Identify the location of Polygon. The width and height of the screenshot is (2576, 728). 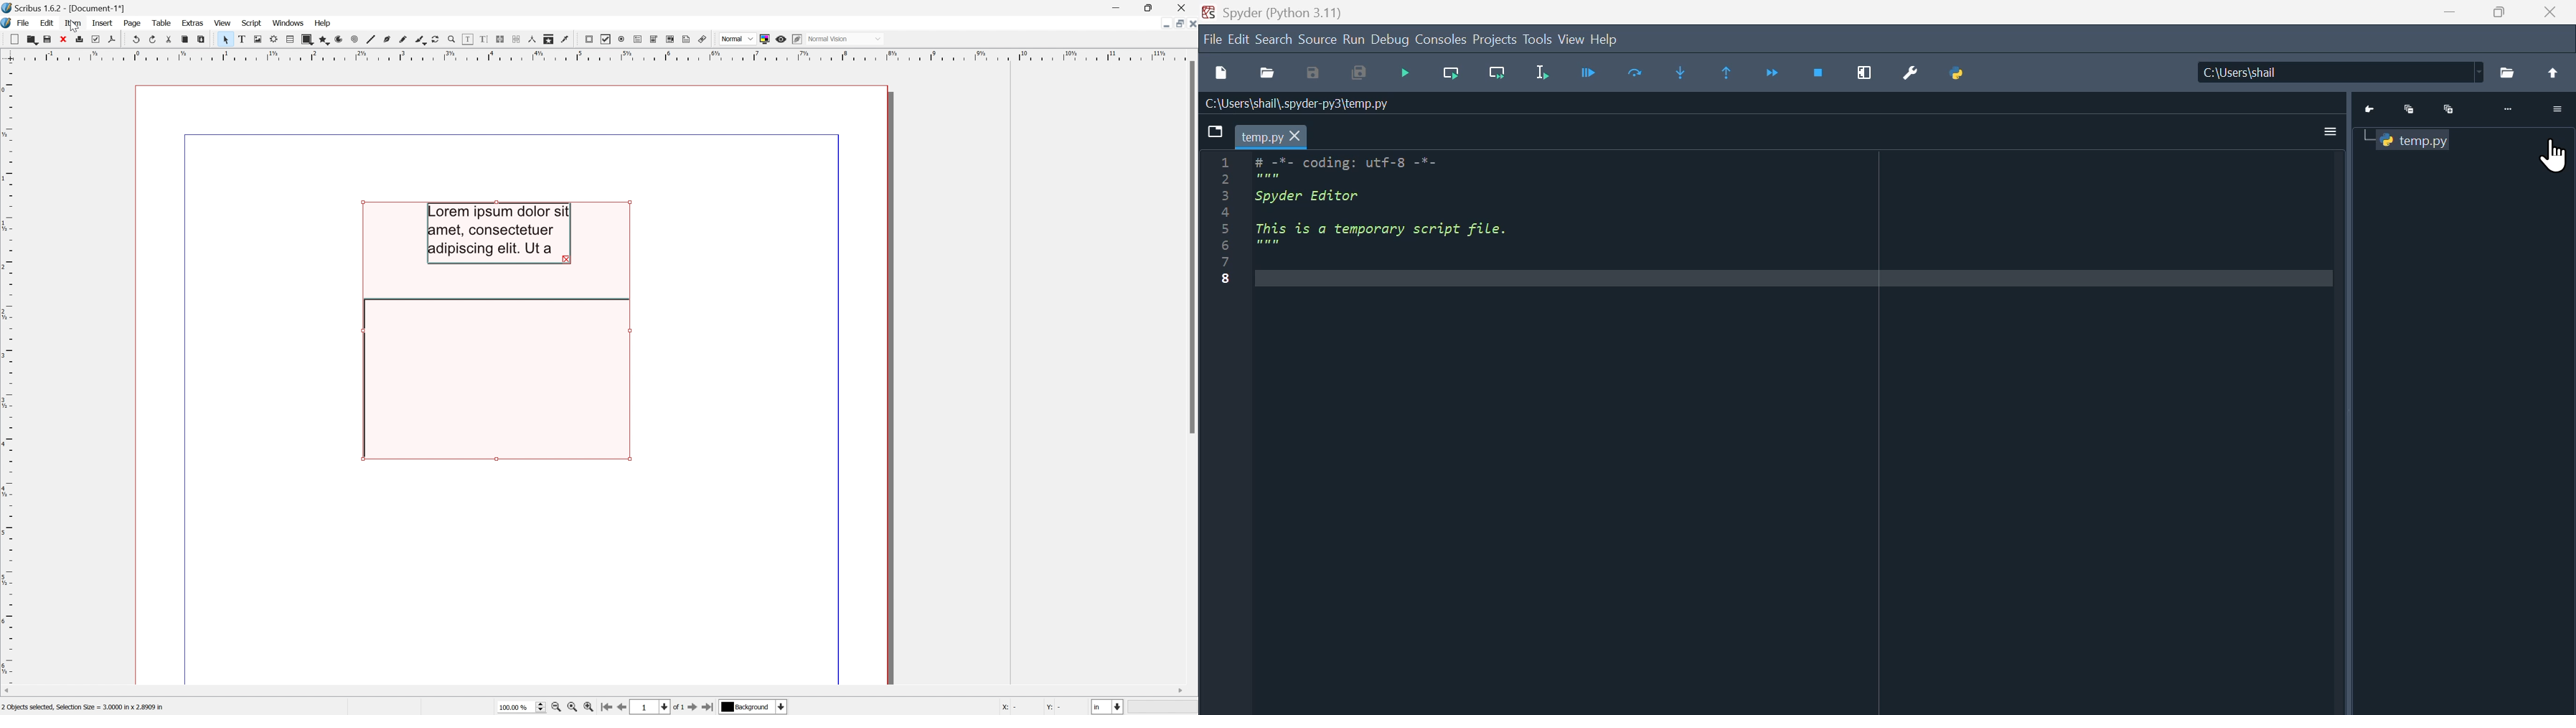
(323, 37).